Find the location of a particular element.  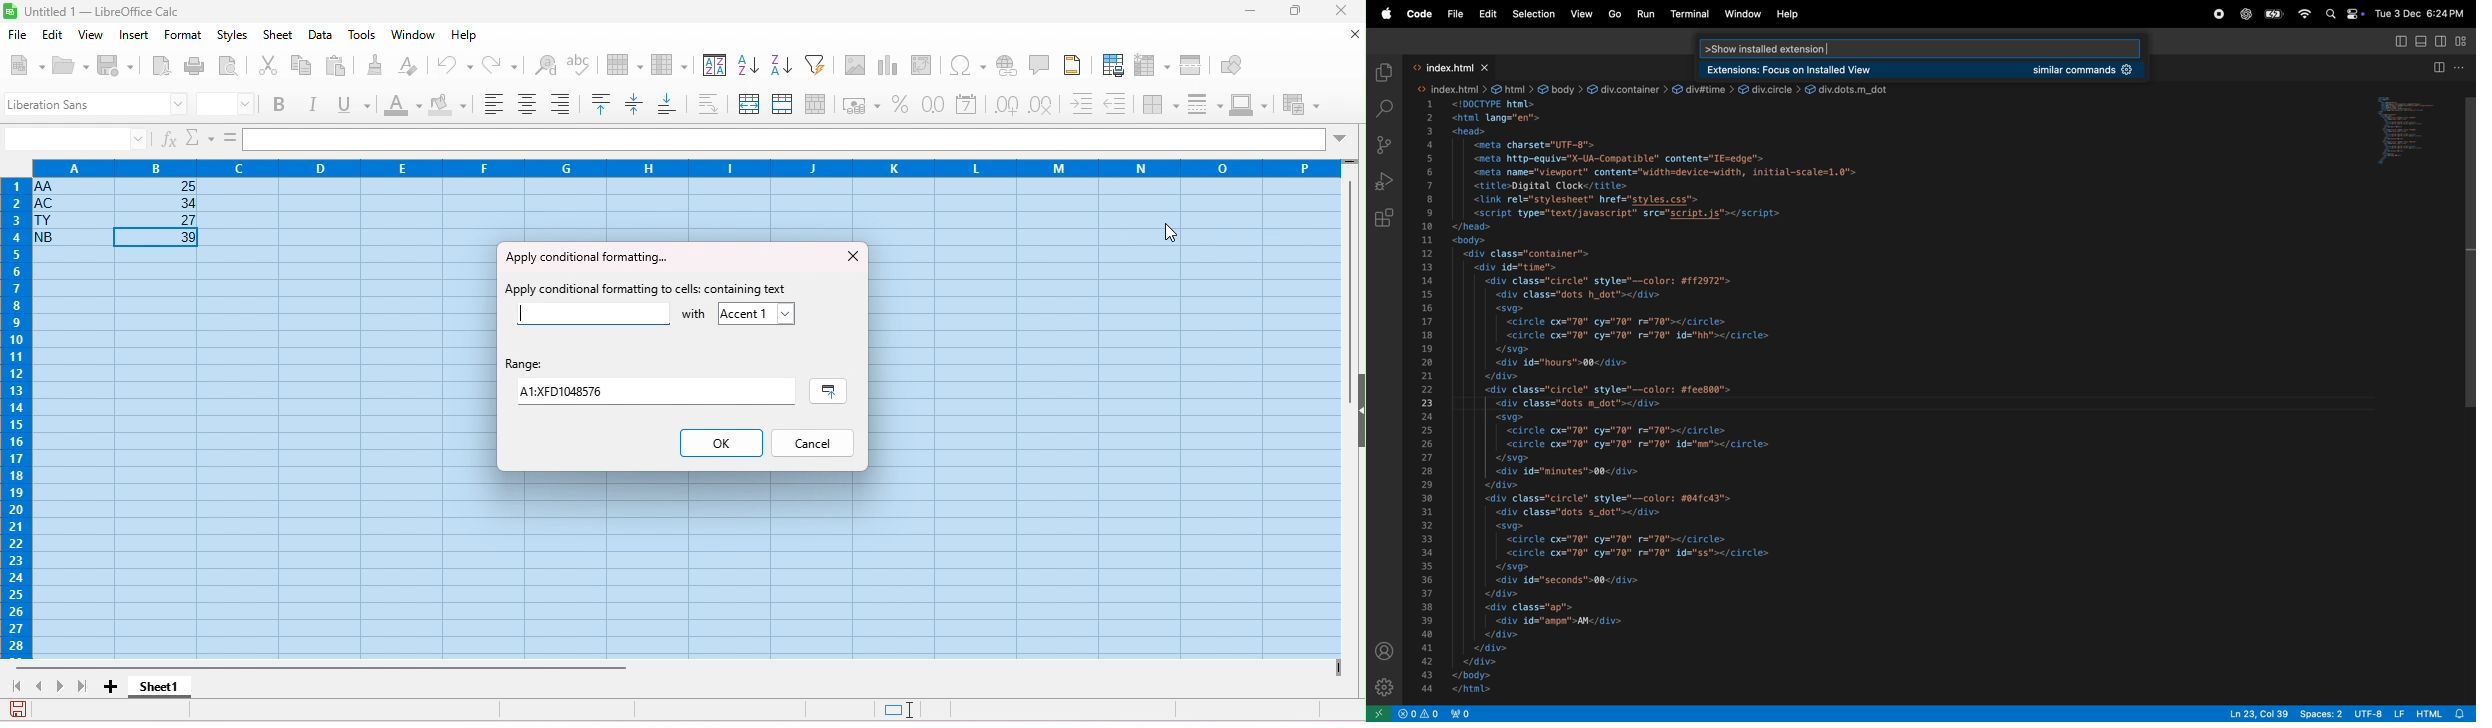

cancel is located at coordinates (817, 445).